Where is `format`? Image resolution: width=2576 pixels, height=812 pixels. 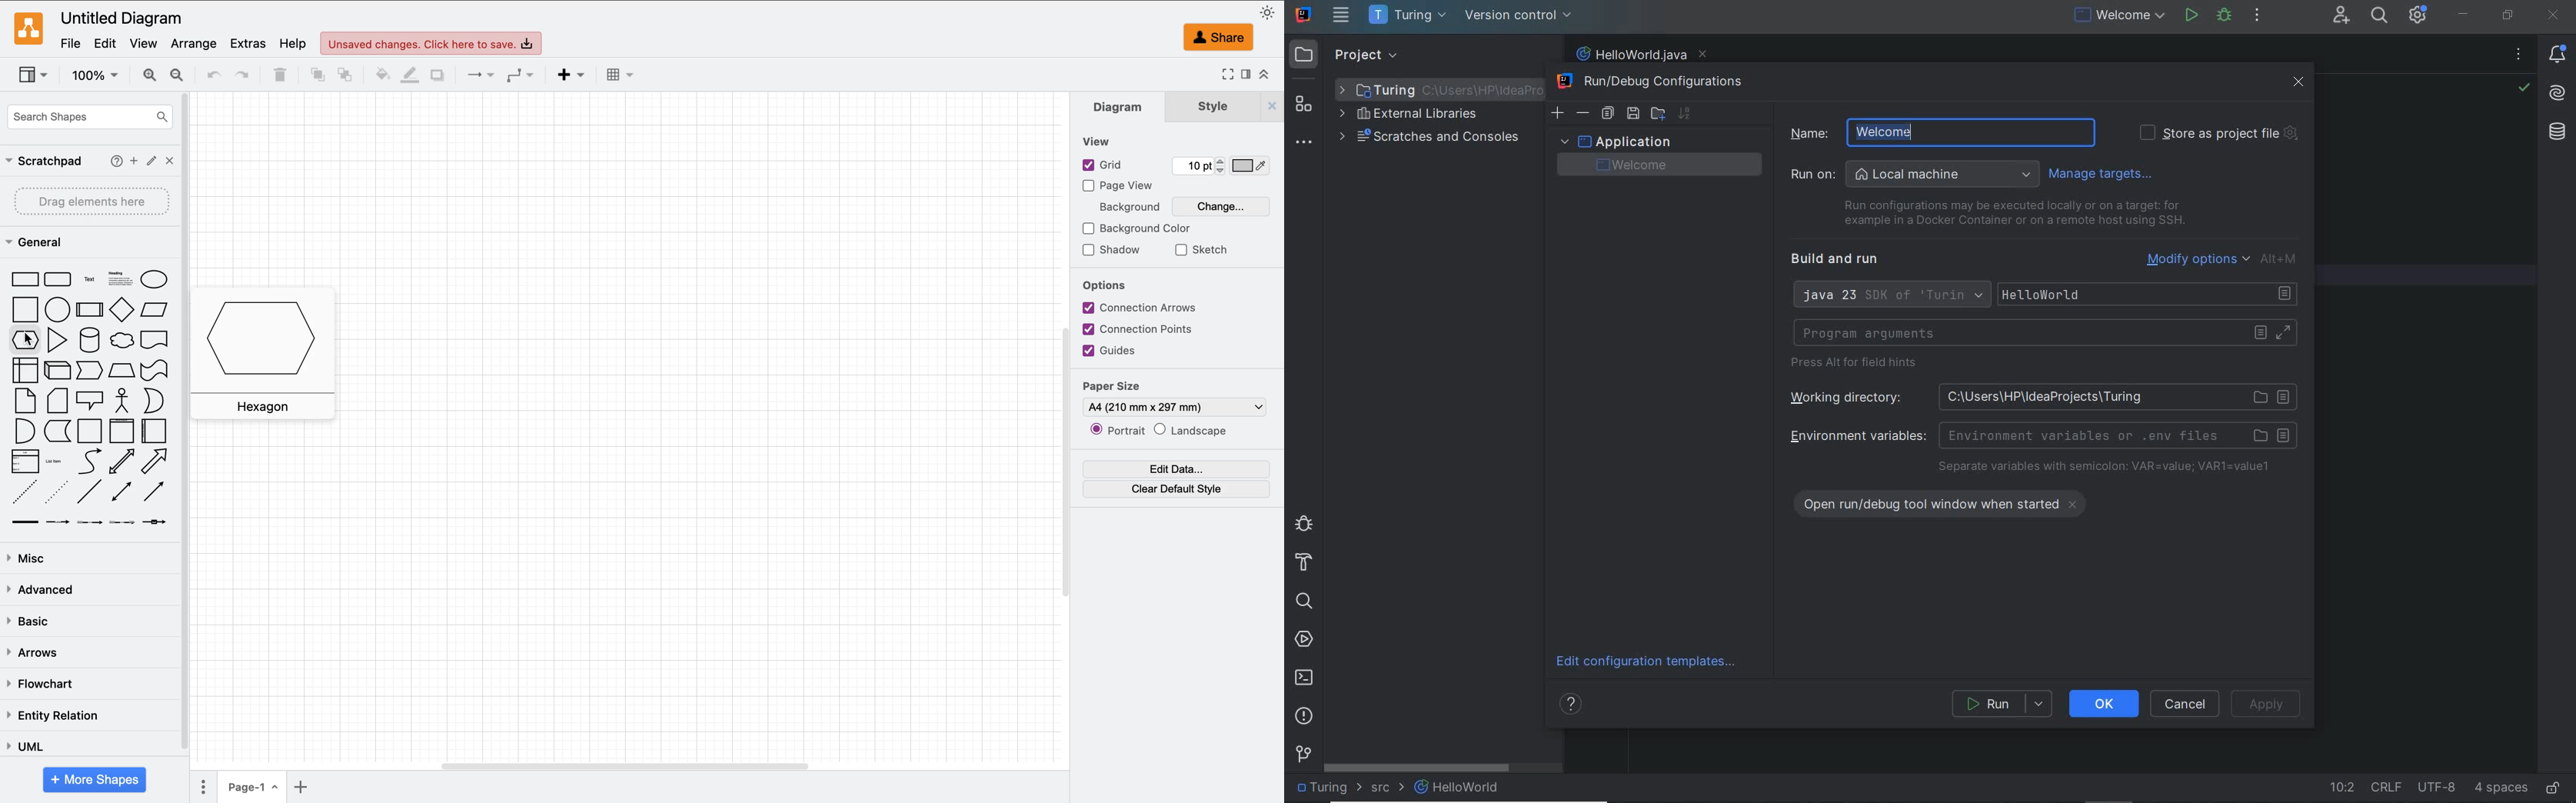 format is located at coordinates (1245, 76).